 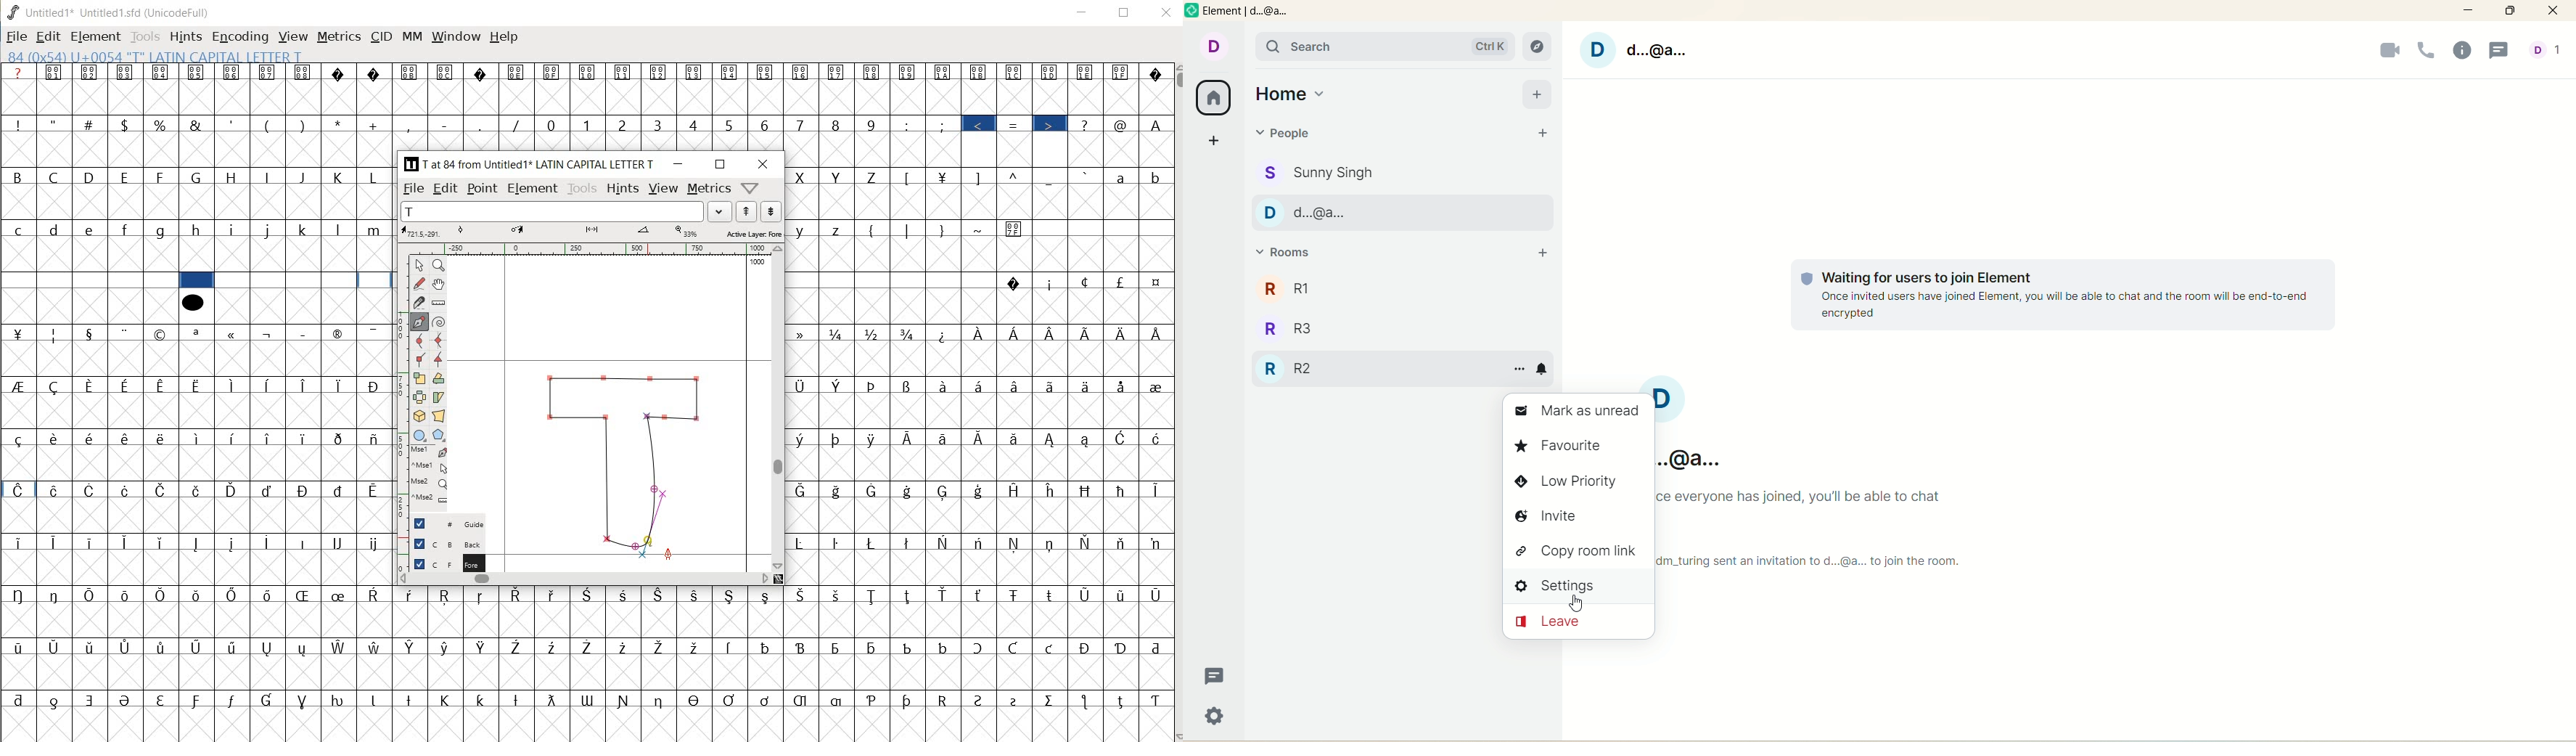 What do you see at coordinates (1289, 253) in the screenshot?
I see `rooms` at bounding box center [1289, 253].